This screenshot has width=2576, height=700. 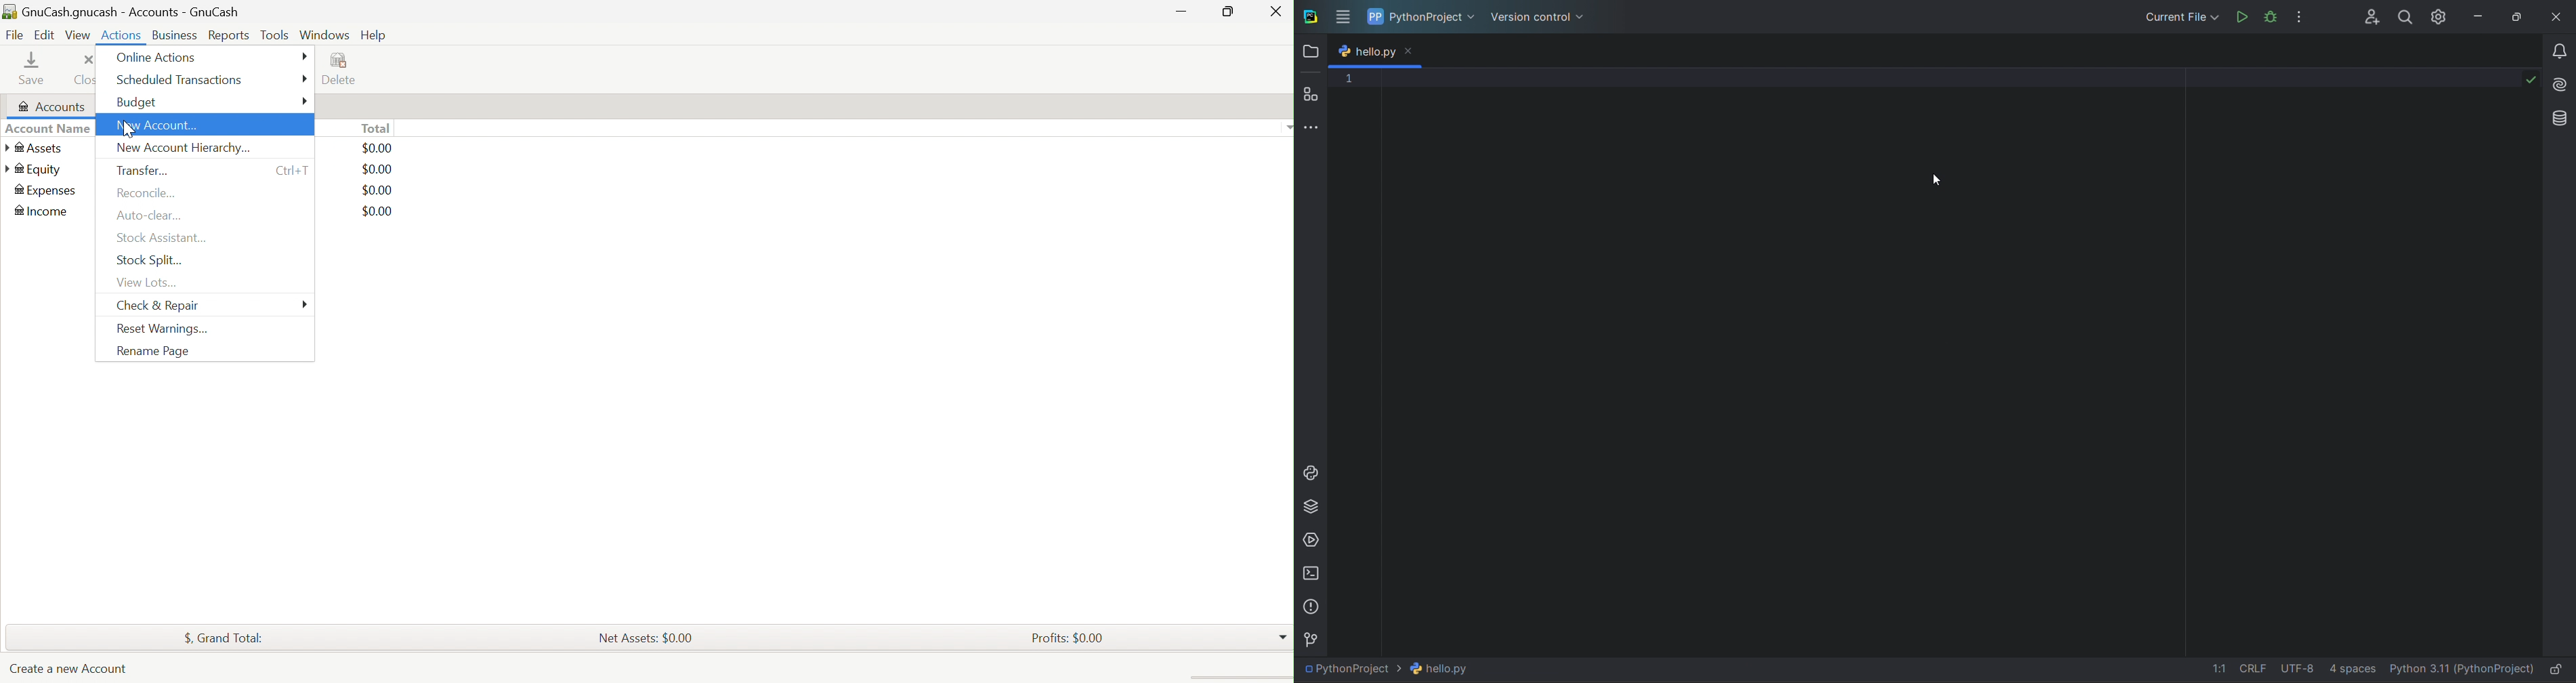 What do you see at coordinates (157, 58) in the screenshot?
I see `Online Actions` at bounding box center [157, 58].